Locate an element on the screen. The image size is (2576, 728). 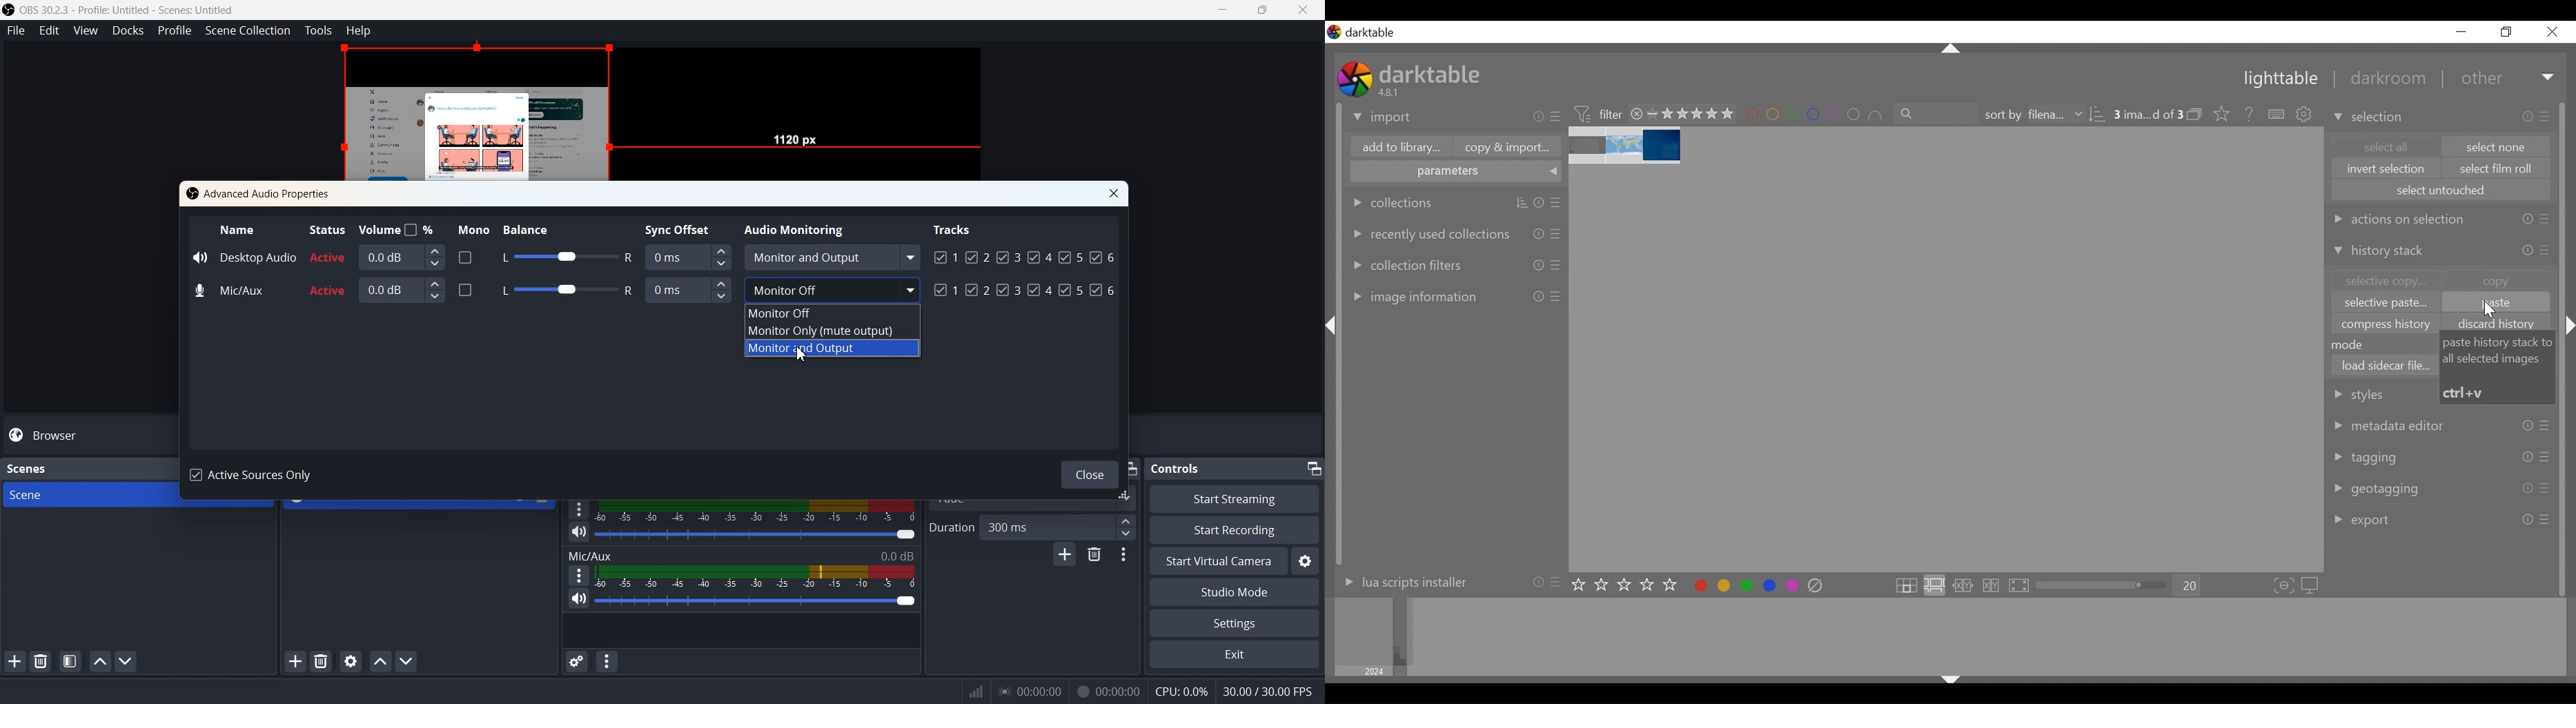
Profile is located at coordinates (175, 30).